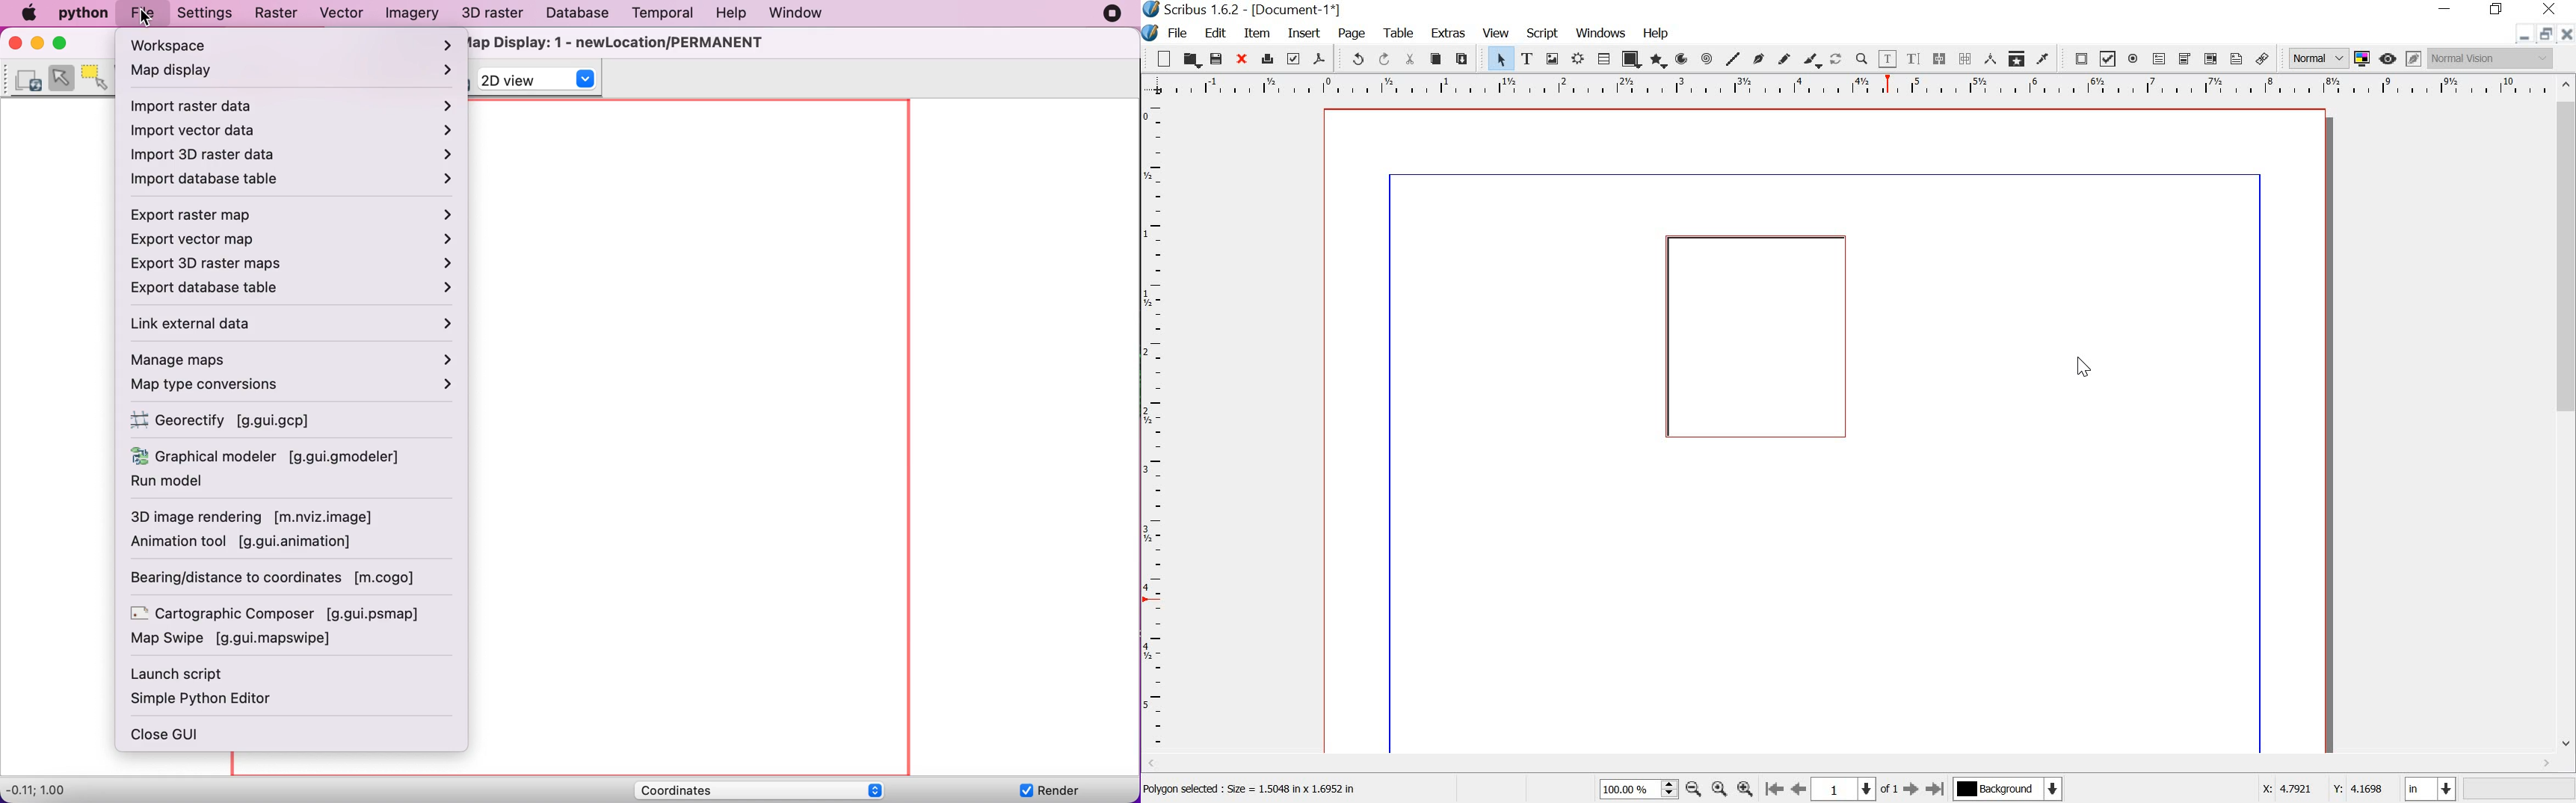 The image size is (2576, 812). I want to click on insert, so click(1304, 34).